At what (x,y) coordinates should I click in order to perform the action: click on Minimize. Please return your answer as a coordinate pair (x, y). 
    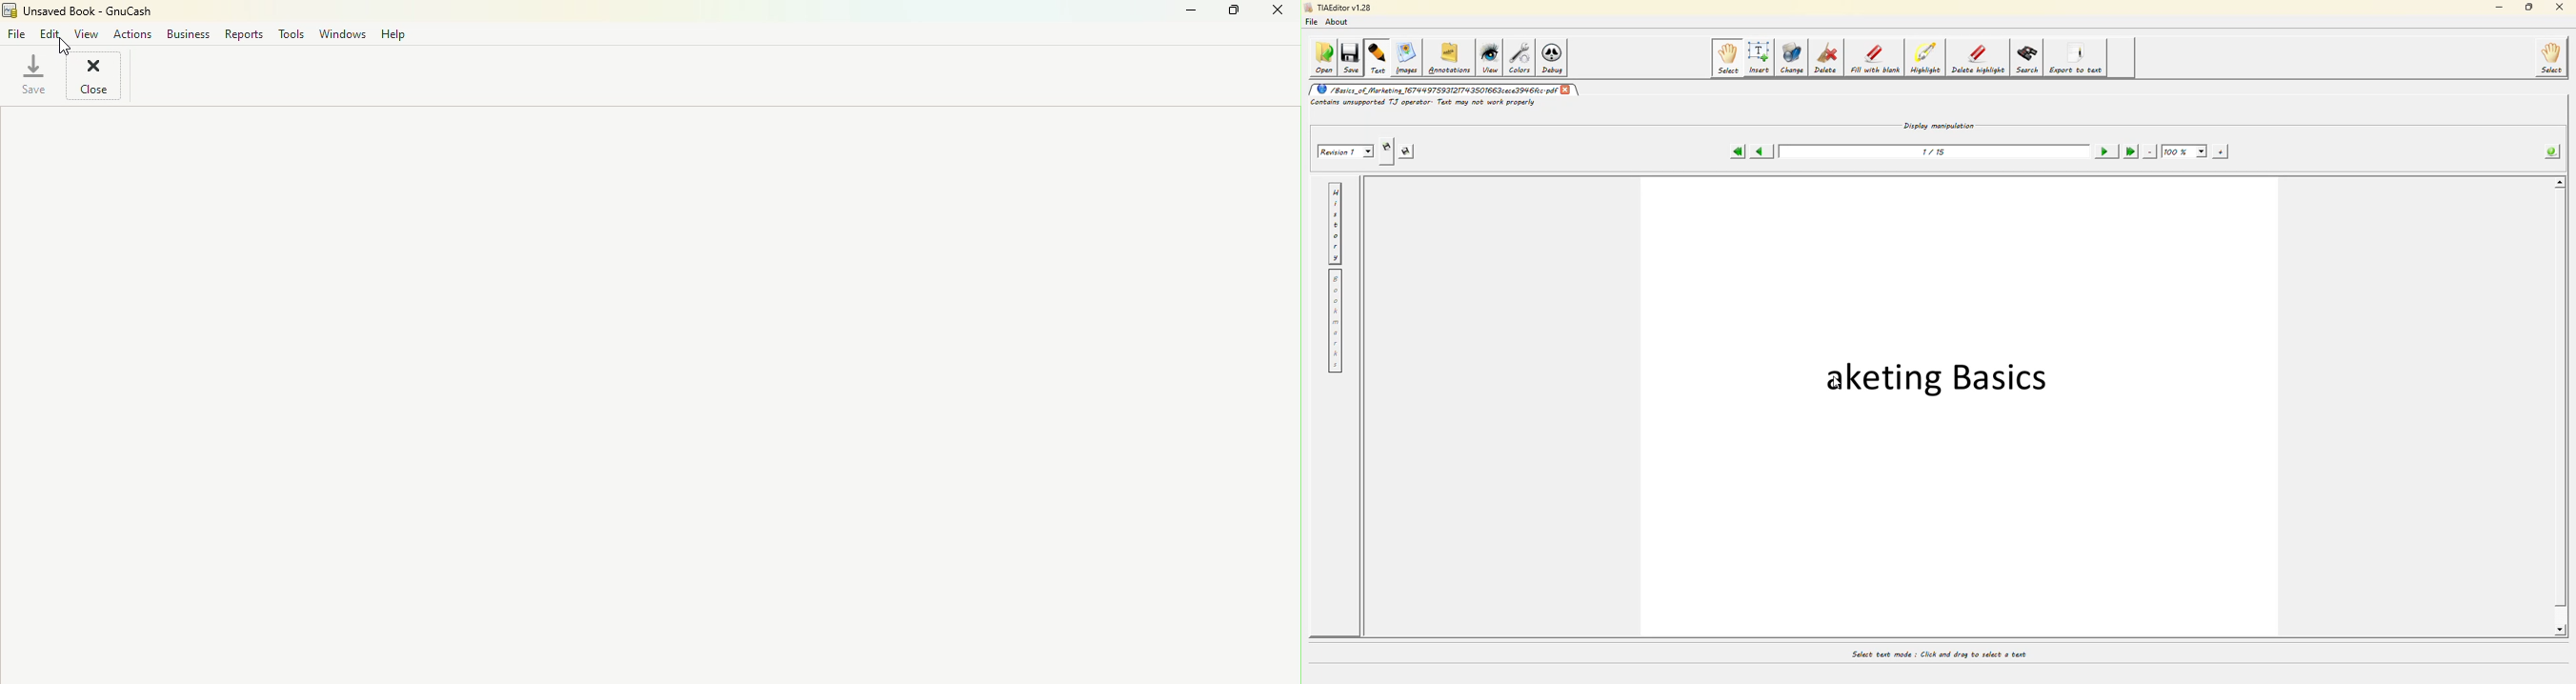
    Looking at the image, I should click on (1188, 15).